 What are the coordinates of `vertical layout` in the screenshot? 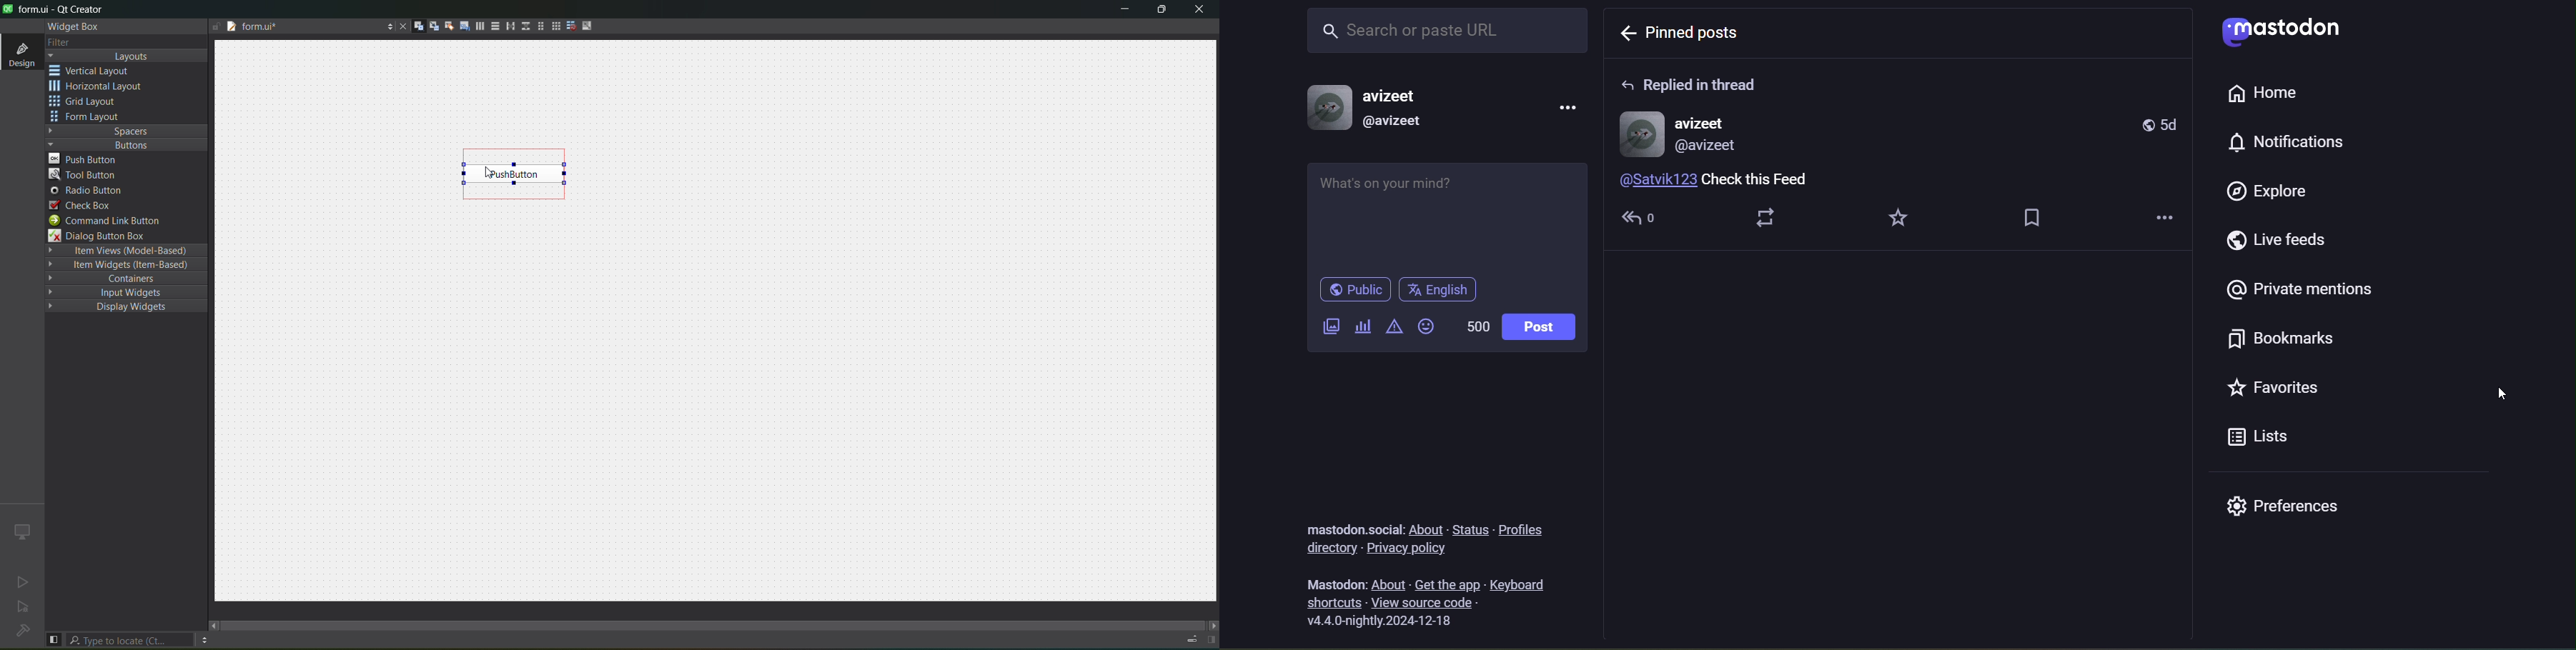 It's located at (99, 70).